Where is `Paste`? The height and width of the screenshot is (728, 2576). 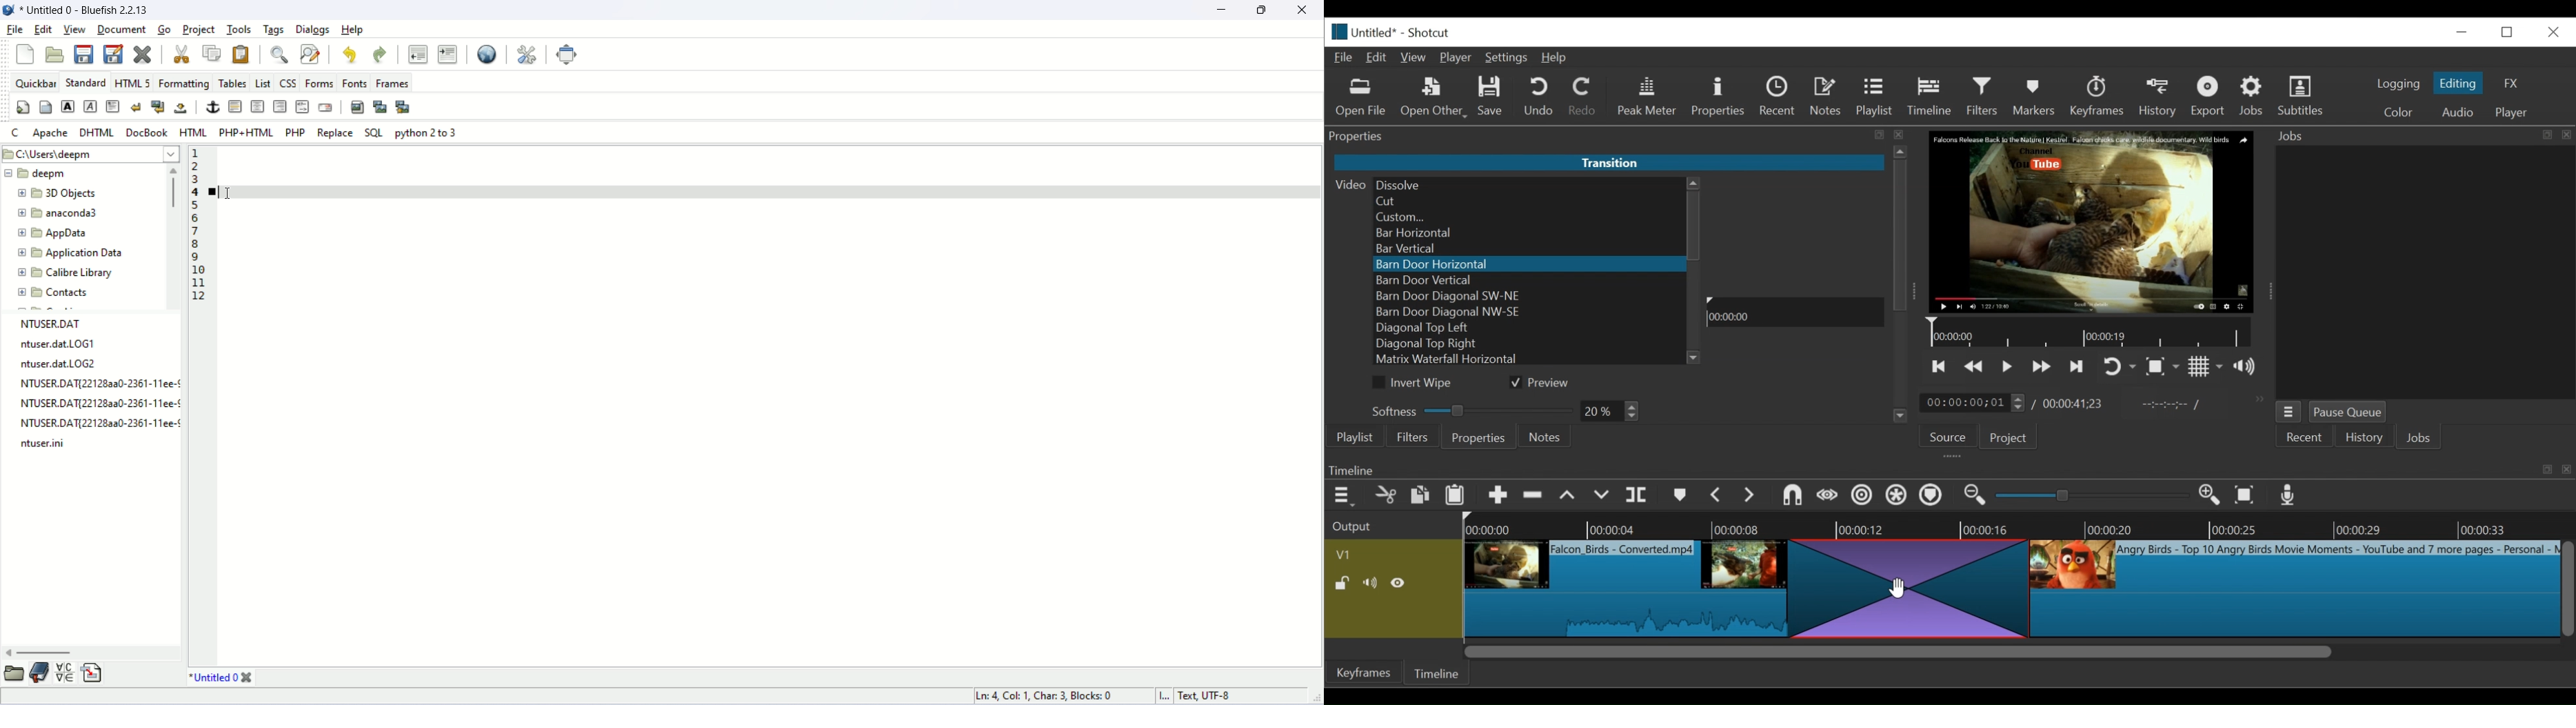
Paste is located at coordinates (1456, 496).